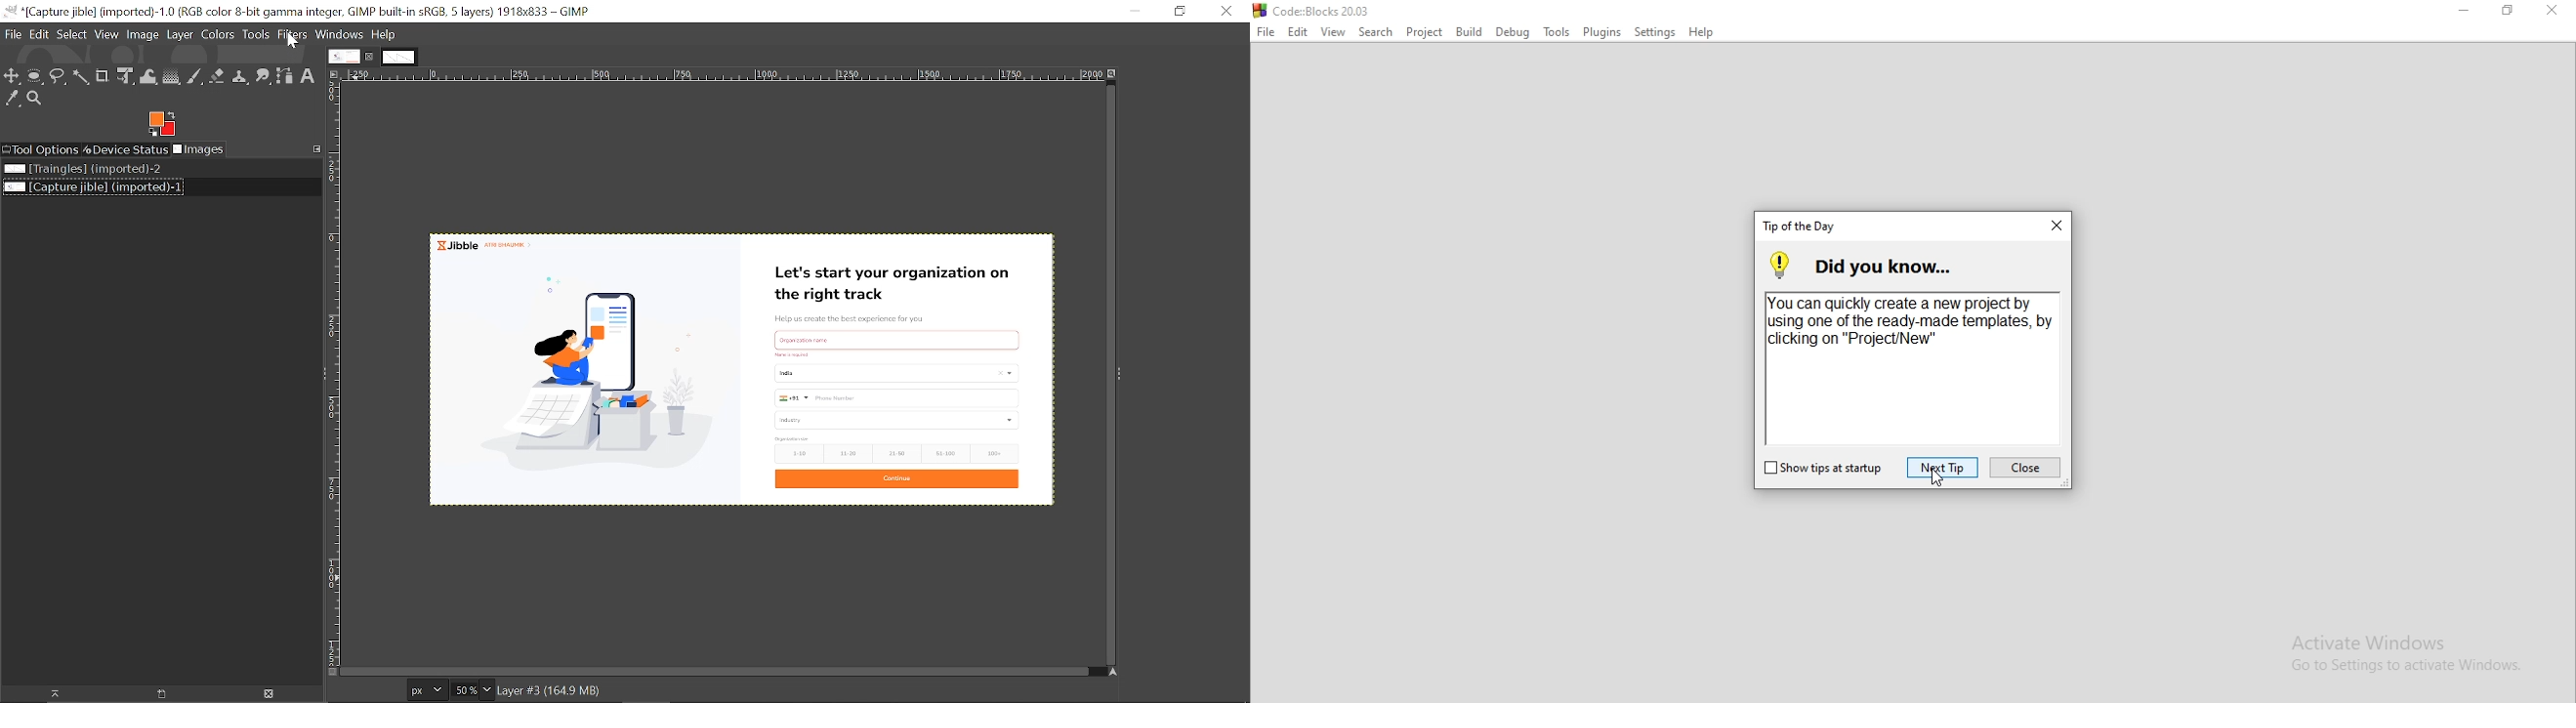 The width and height of the screenshot is (2576, 728). Describe the element at coordinates (308, 76) in the screenshot. I see `Text tool` at that location.